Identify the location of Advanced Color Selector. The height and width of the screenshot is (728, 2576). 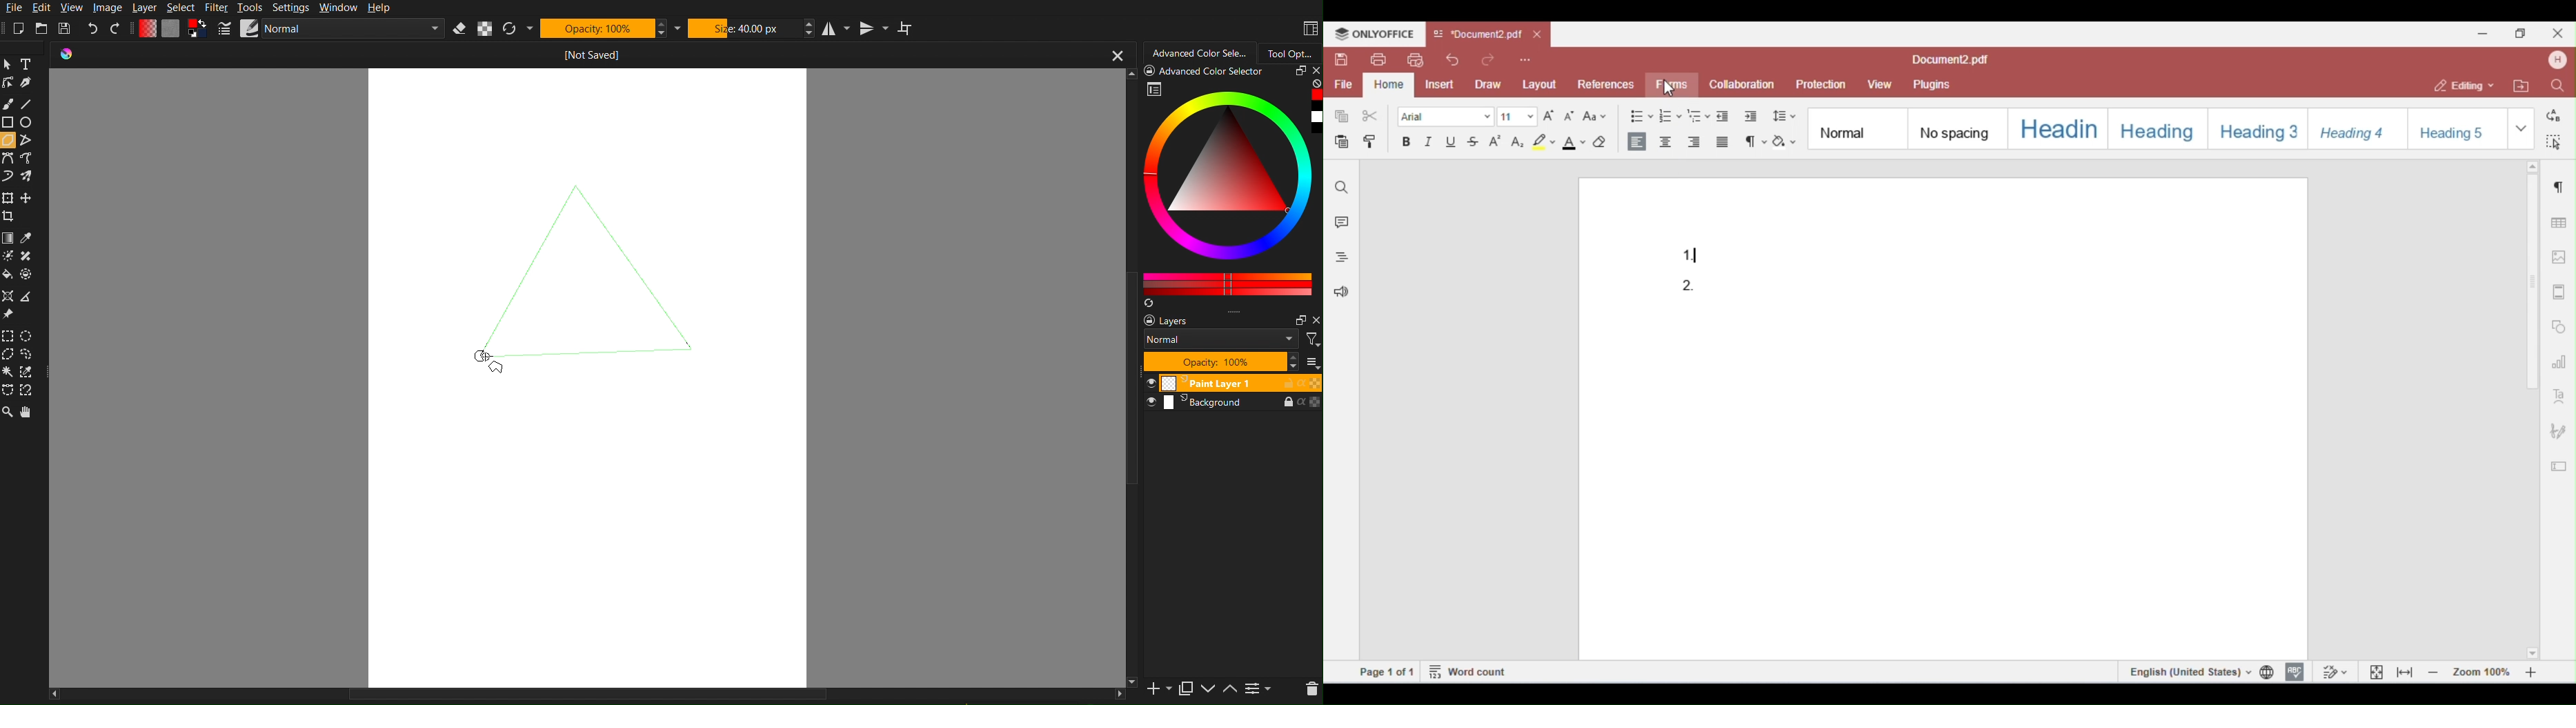
(1200, 51).